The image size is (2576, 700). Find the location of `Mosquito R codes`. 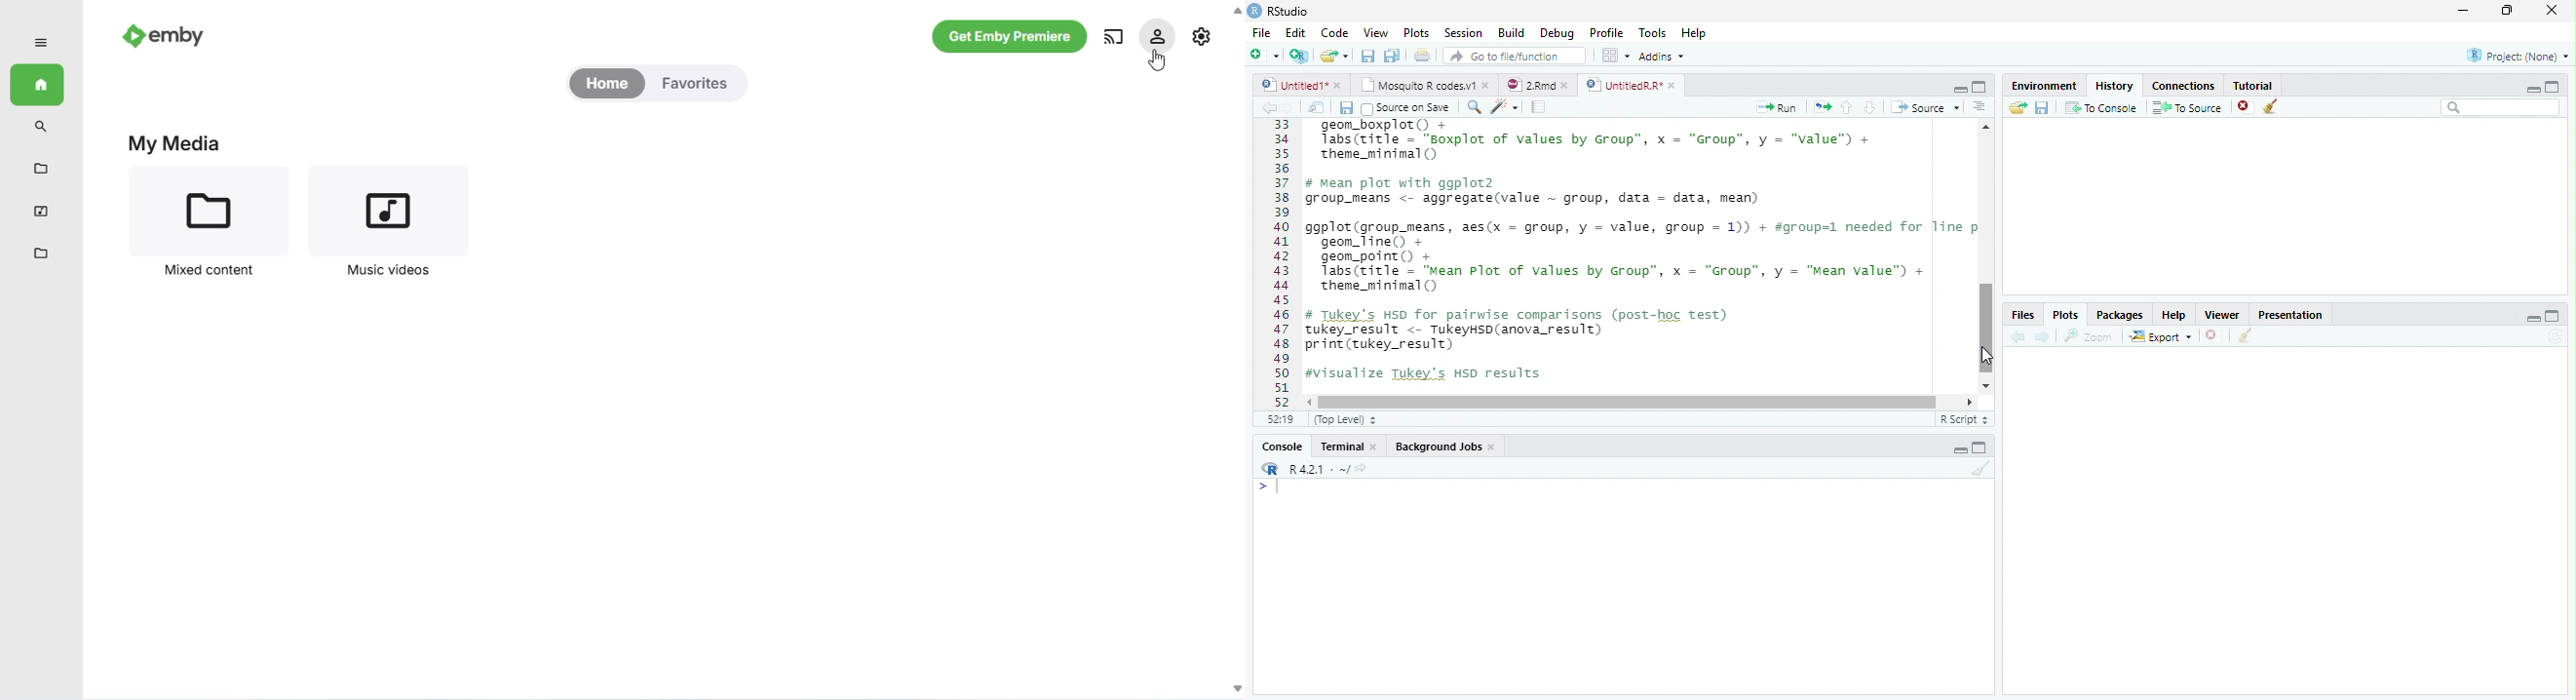

Mosquito R codes is located at coordinates (1424, 85).